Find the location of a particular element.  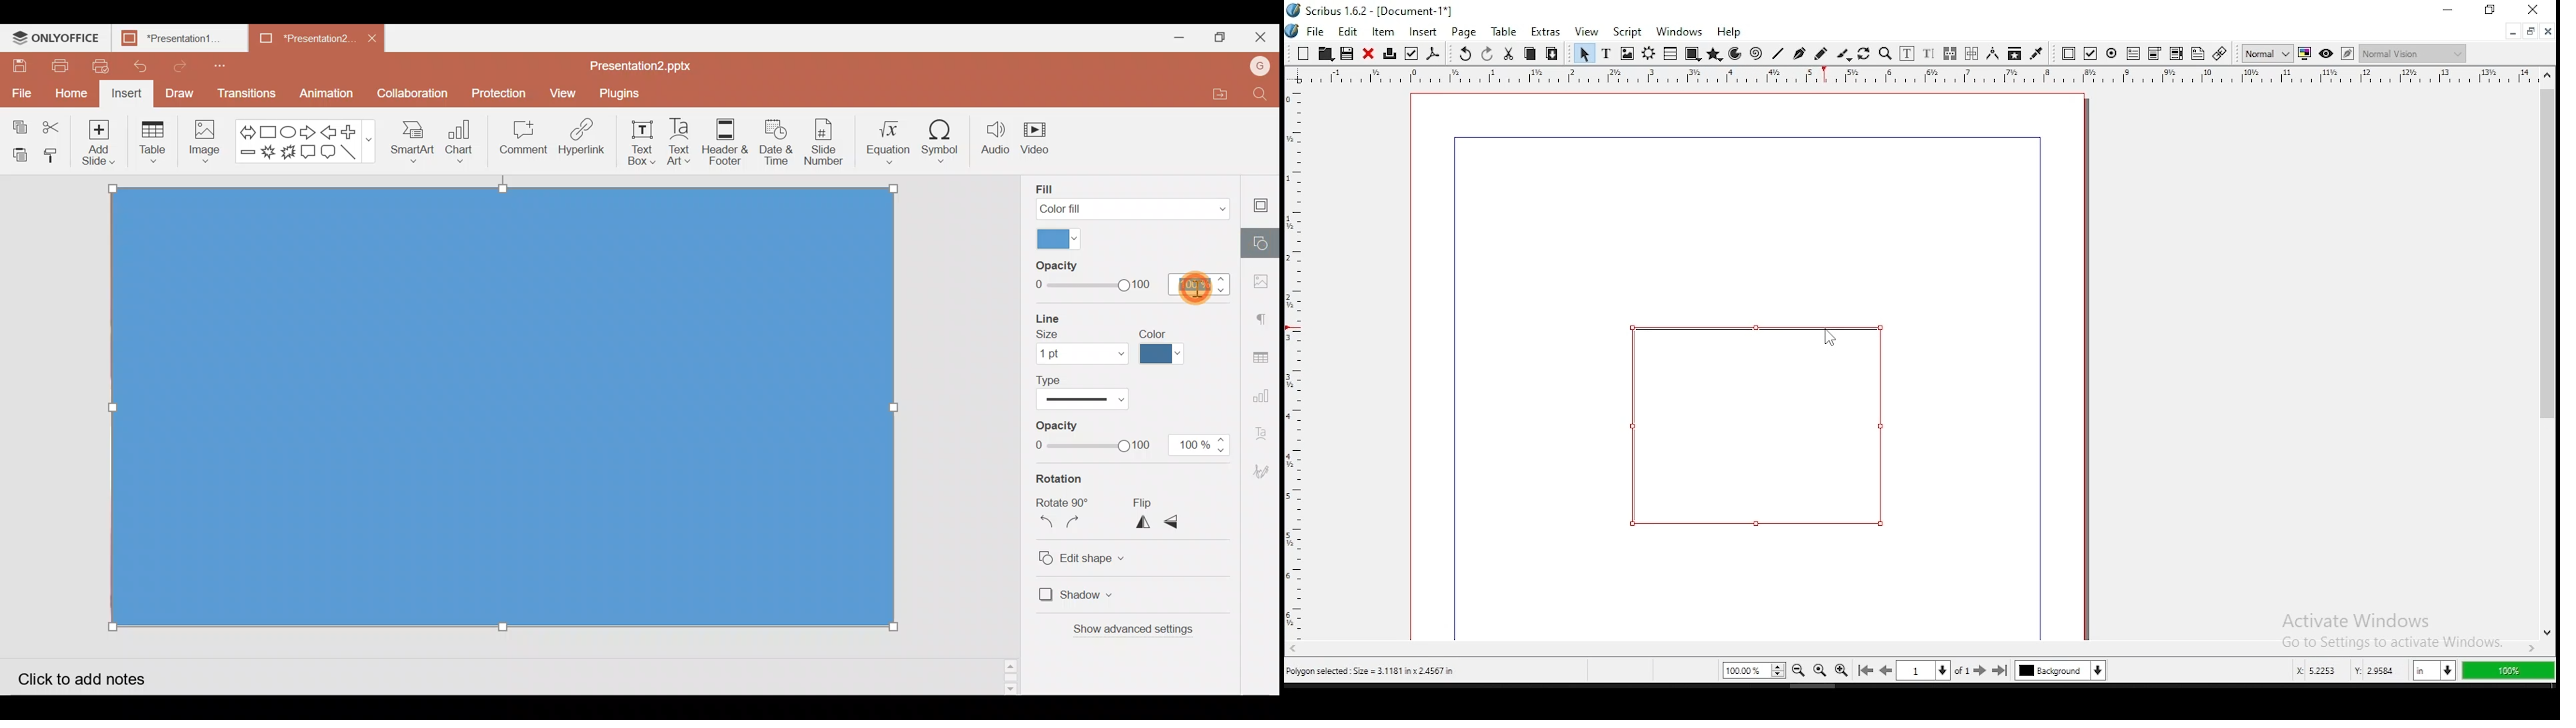

script is located at coordinates (1626, 32).